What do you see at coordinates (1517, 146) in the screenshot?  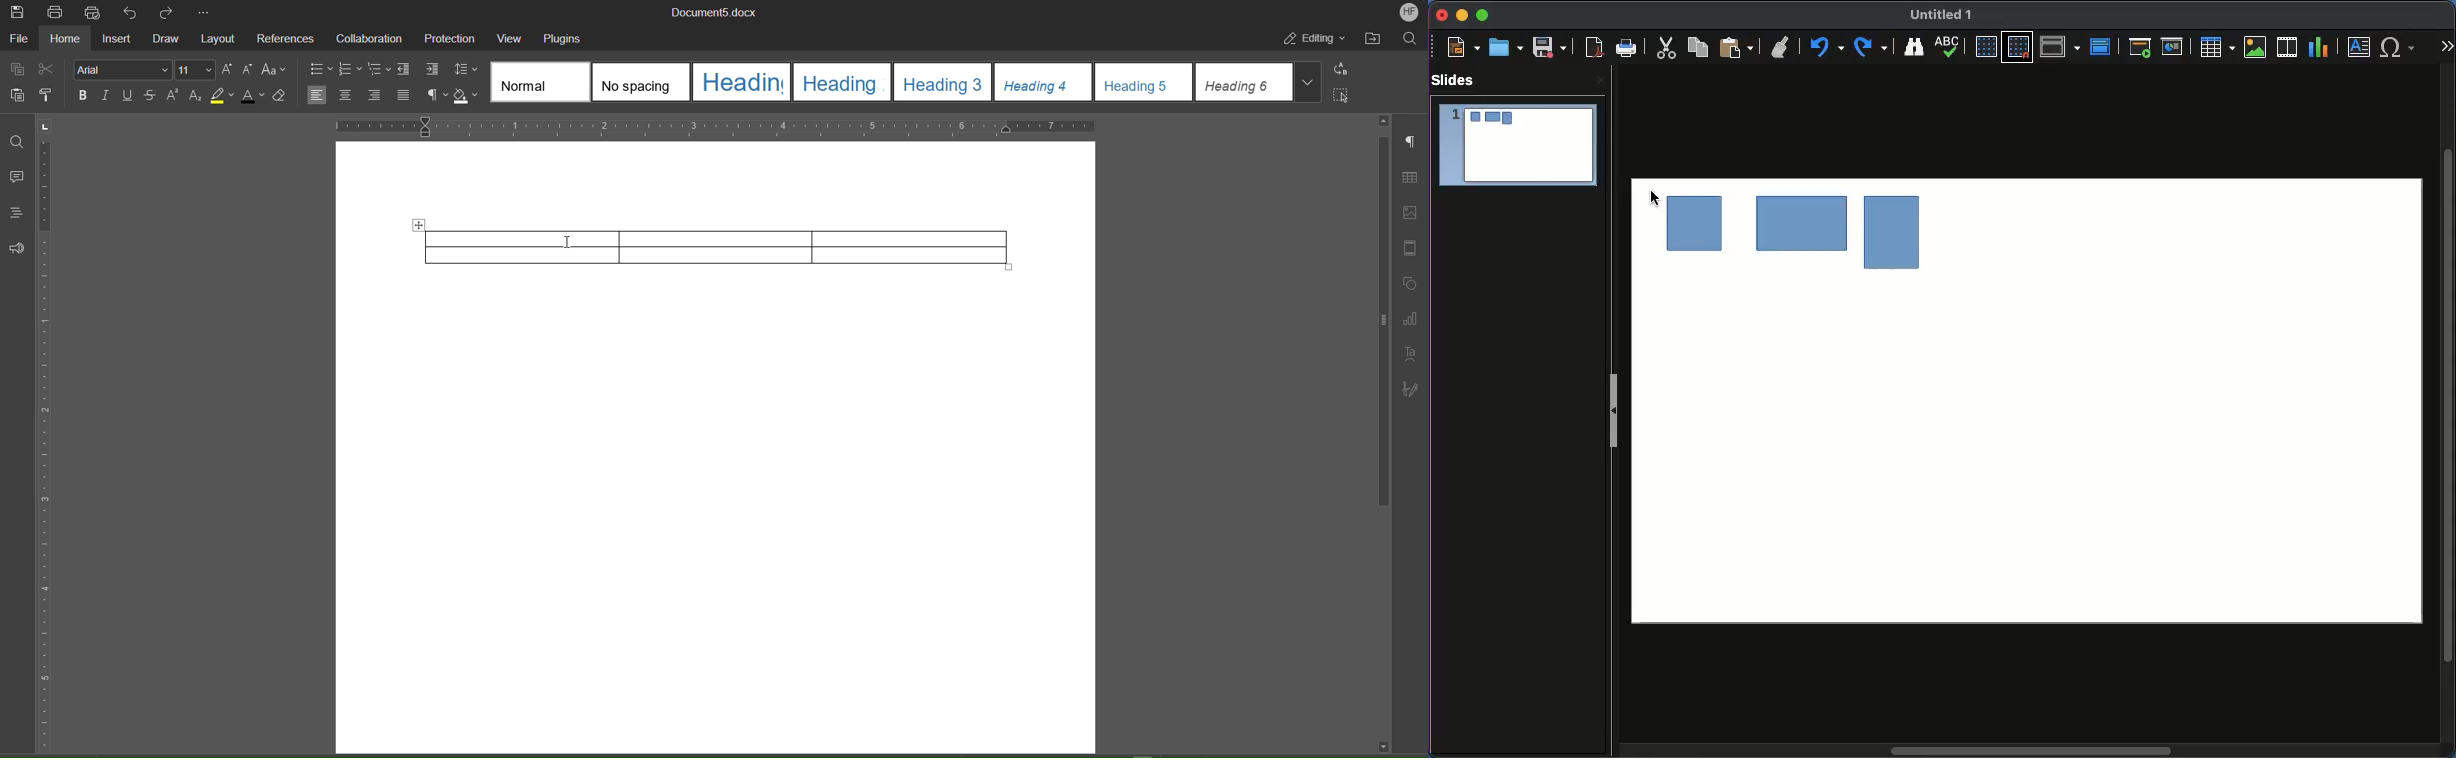 I see `Slide` at bounding box center [1517, 146].